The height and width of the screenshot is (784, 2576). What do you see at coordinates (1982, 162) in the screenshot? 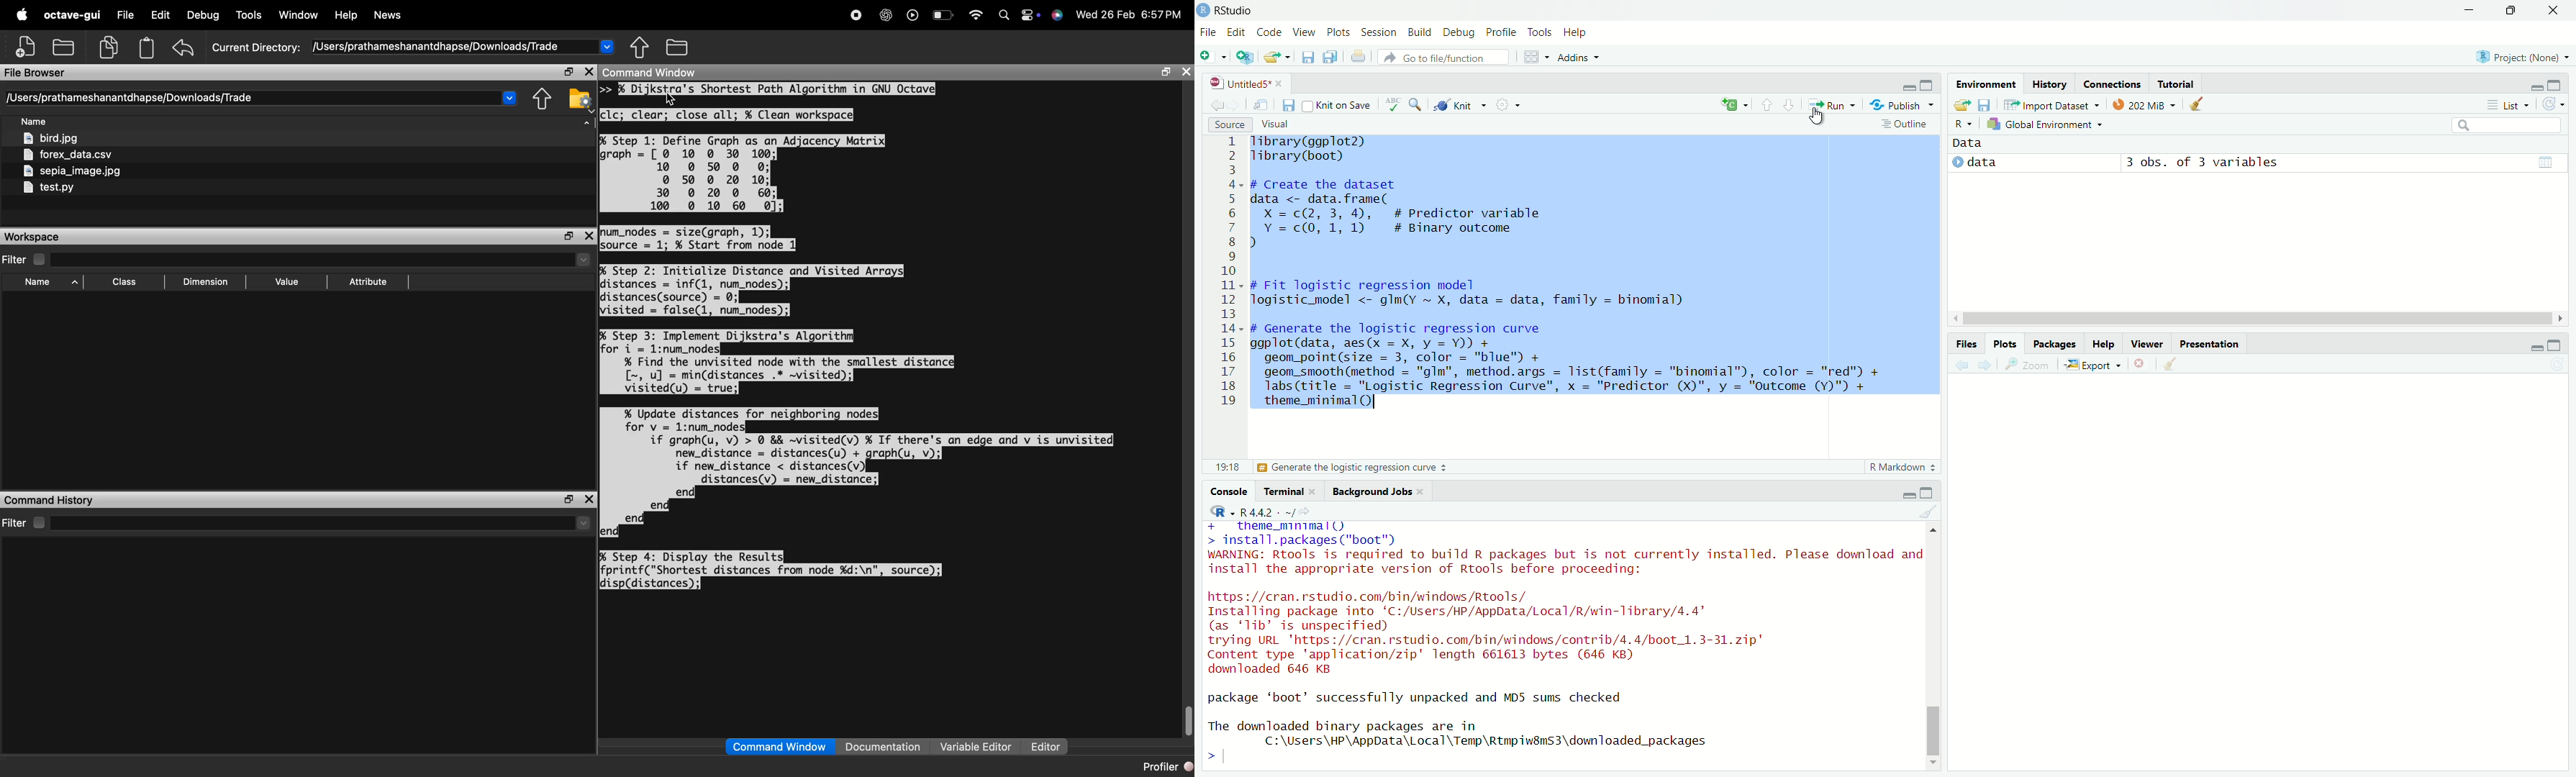
I see `data` at bounding box center [1982, 162].